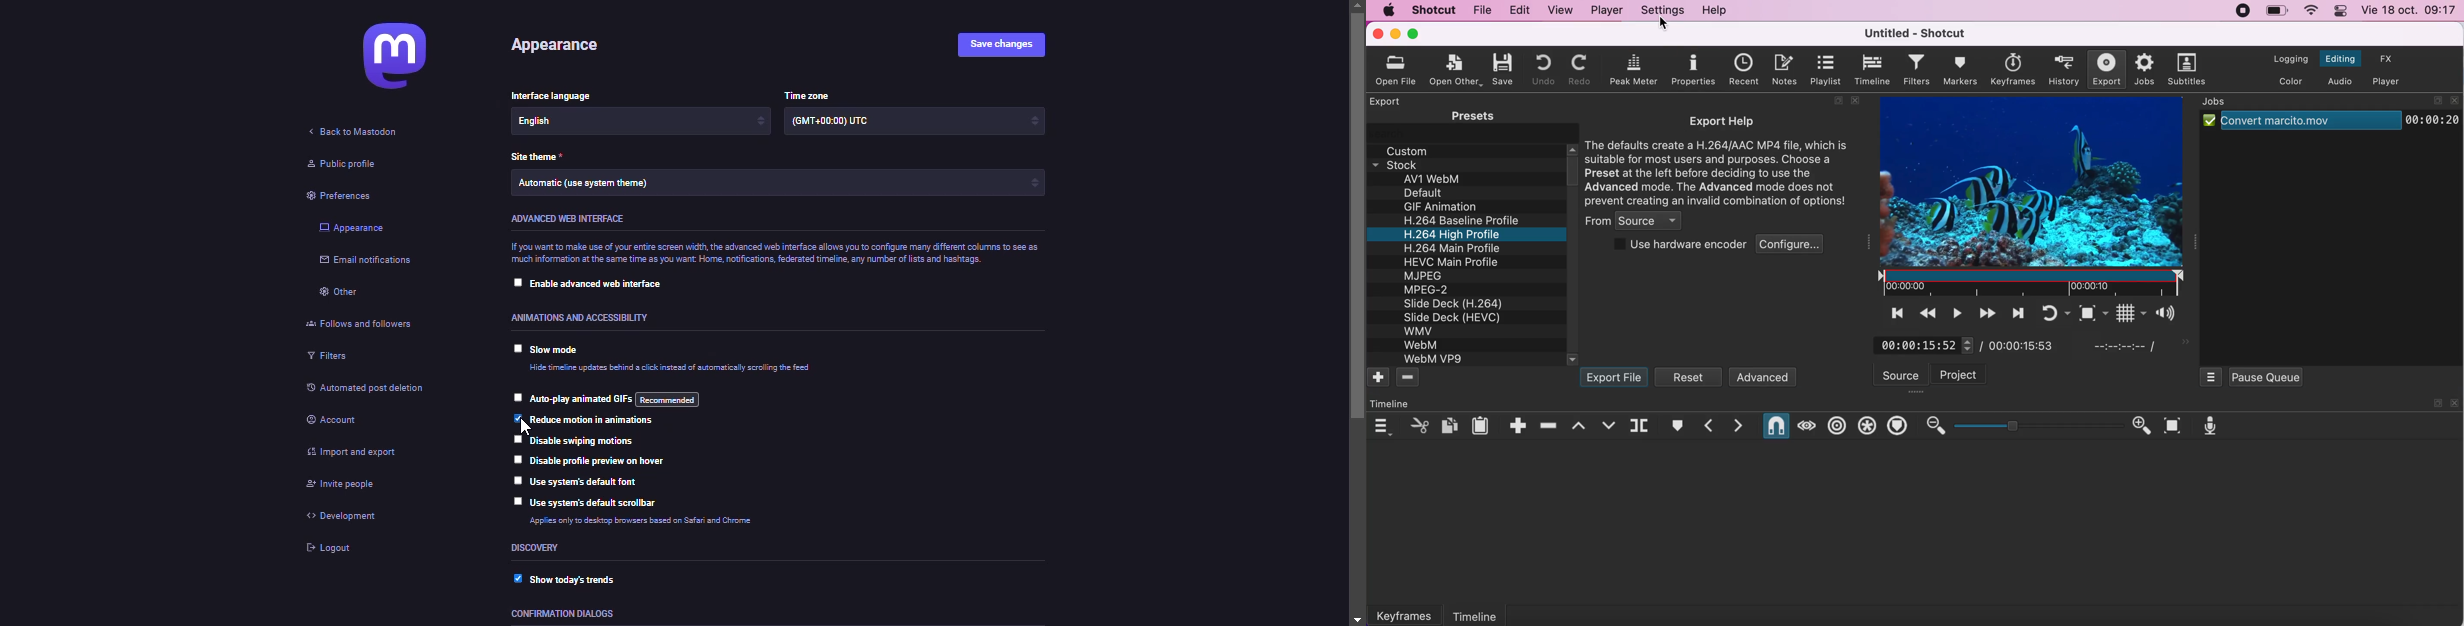  What do you see at coordinates (1504, 67) in the screenshot?
I see `save` at bounding box center [1504, 67].